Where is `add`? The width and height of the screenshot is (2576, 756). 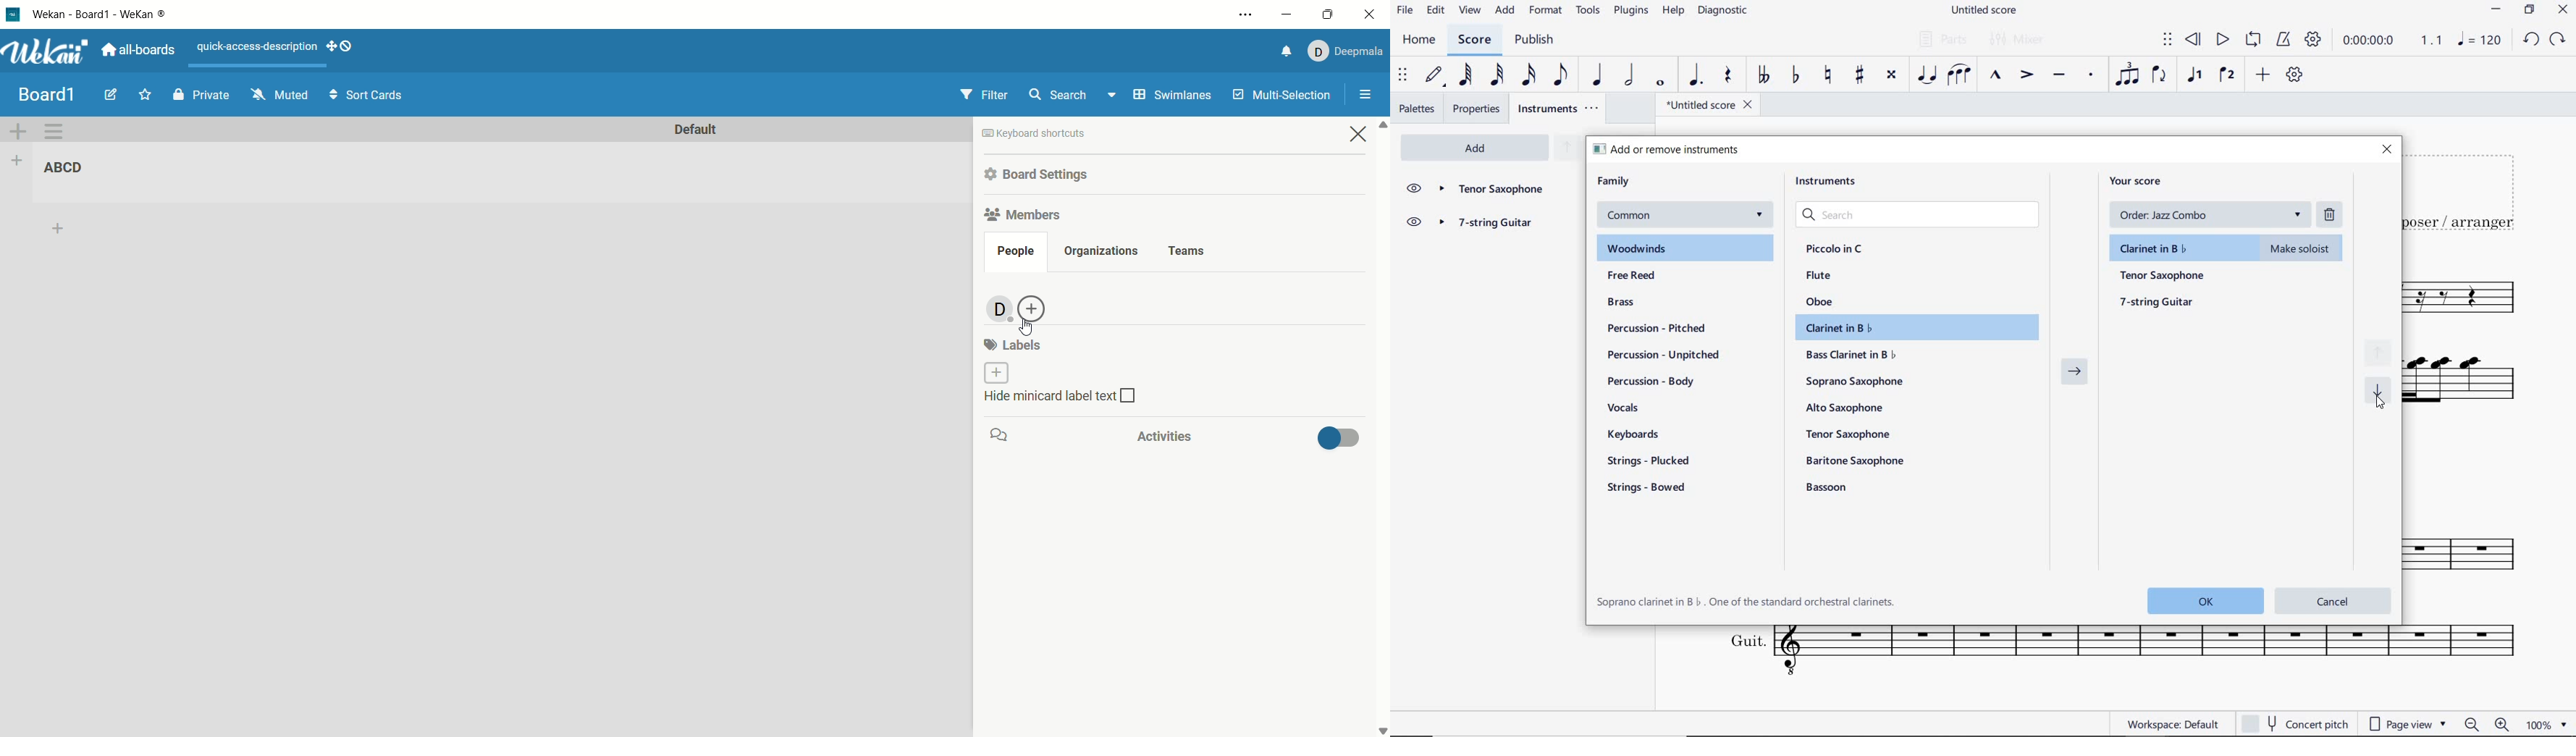
add is located at coordinates (63, 229).